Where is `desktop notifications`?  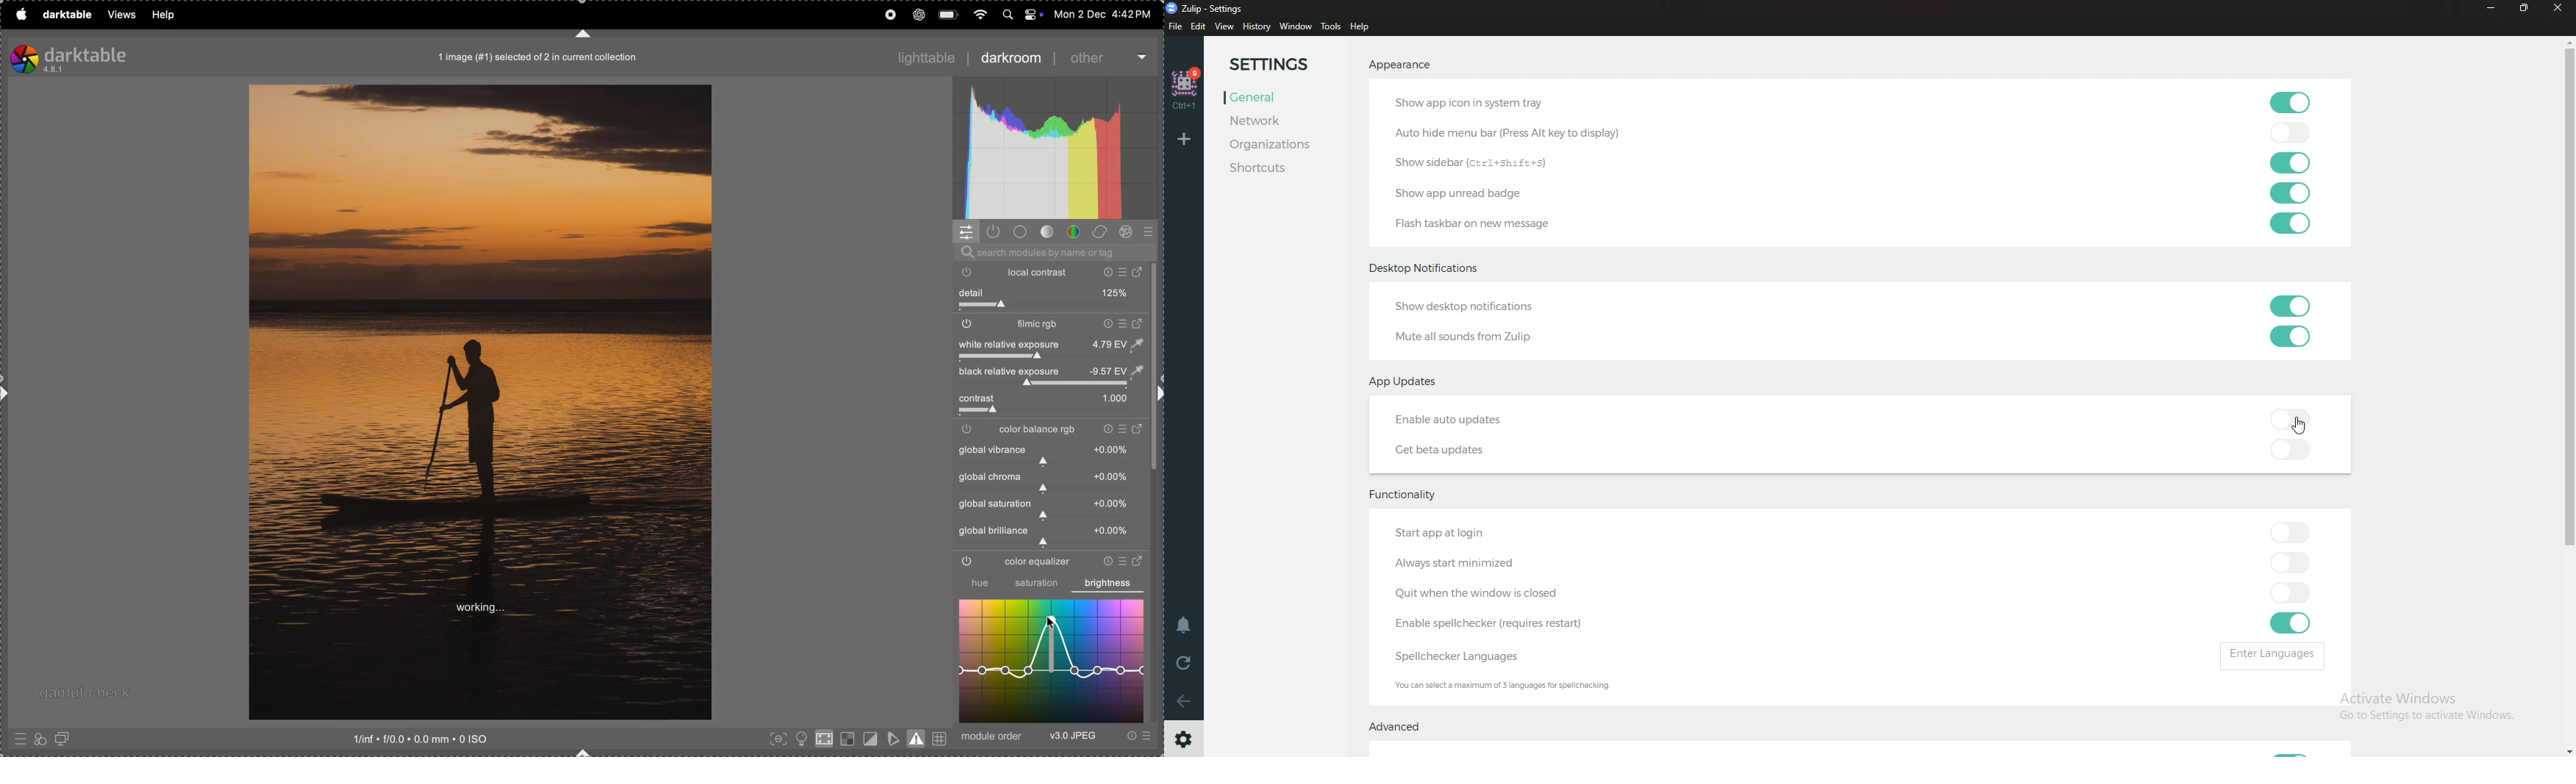
desktop notifications is located at coordinates (1434, 267).